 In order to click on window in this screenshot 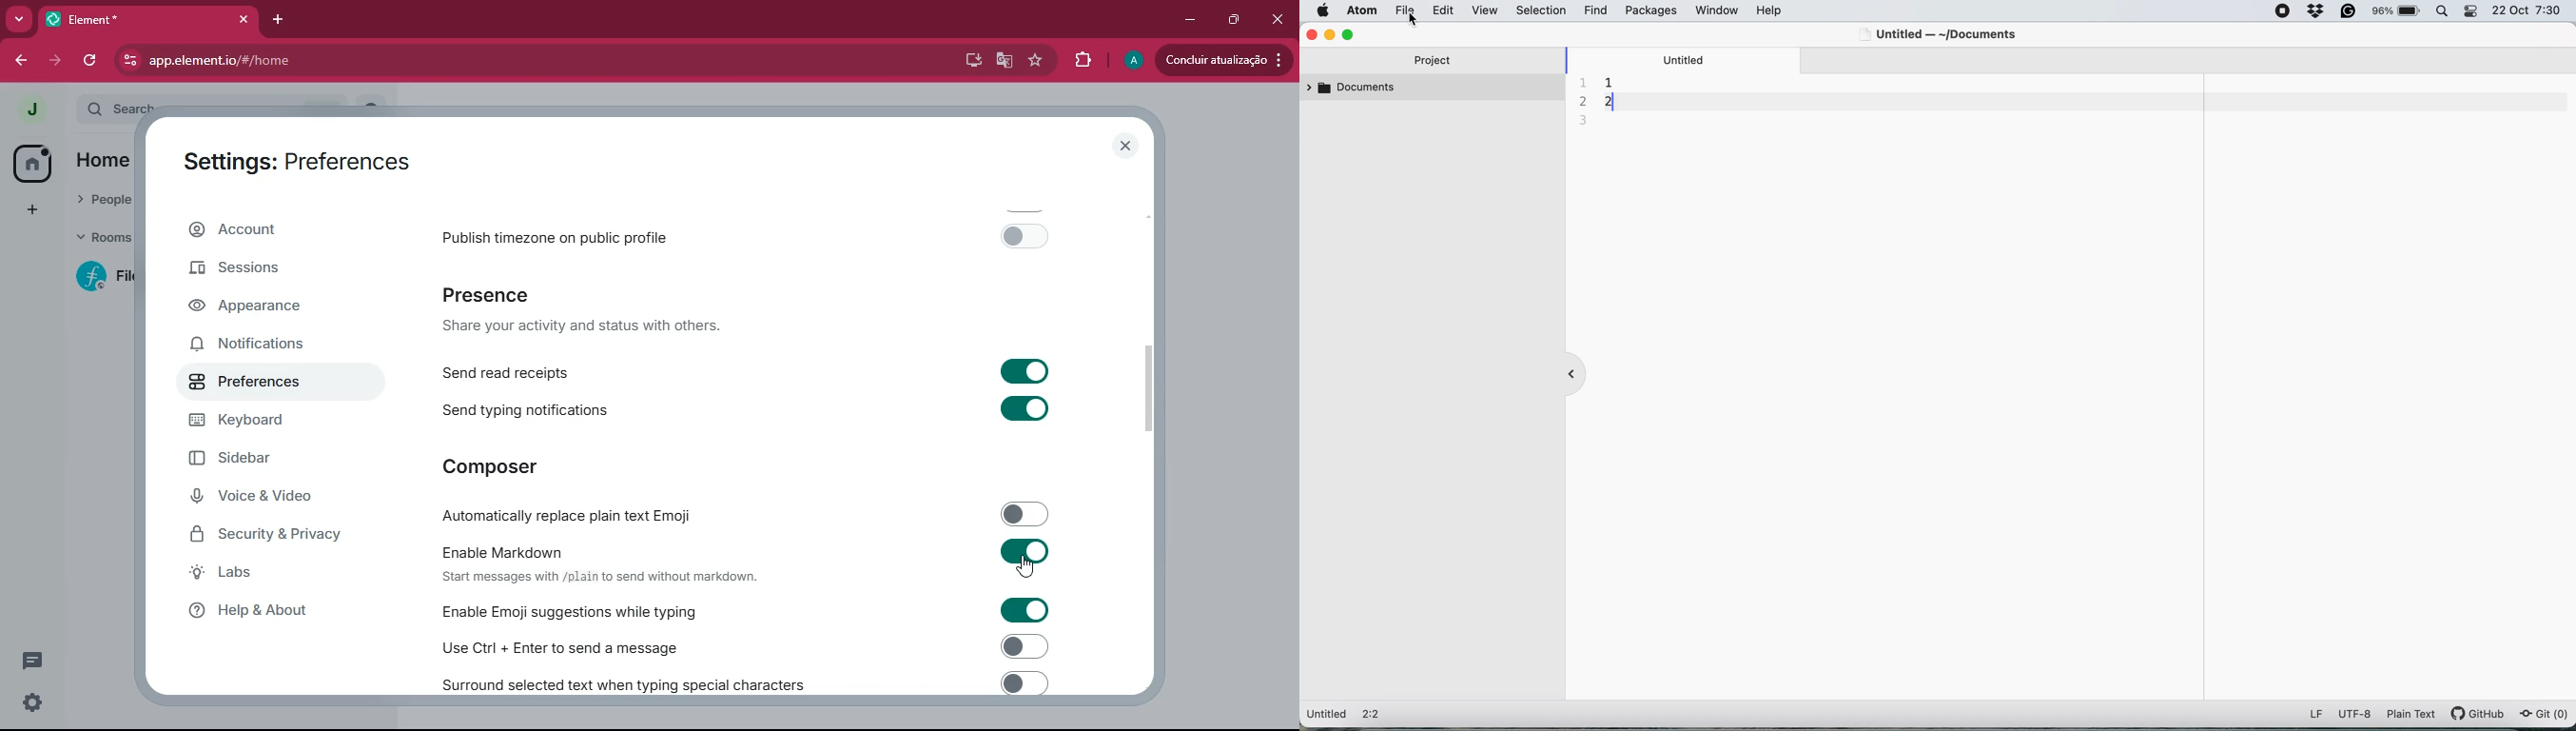, I will do `click(1718, 11)`.